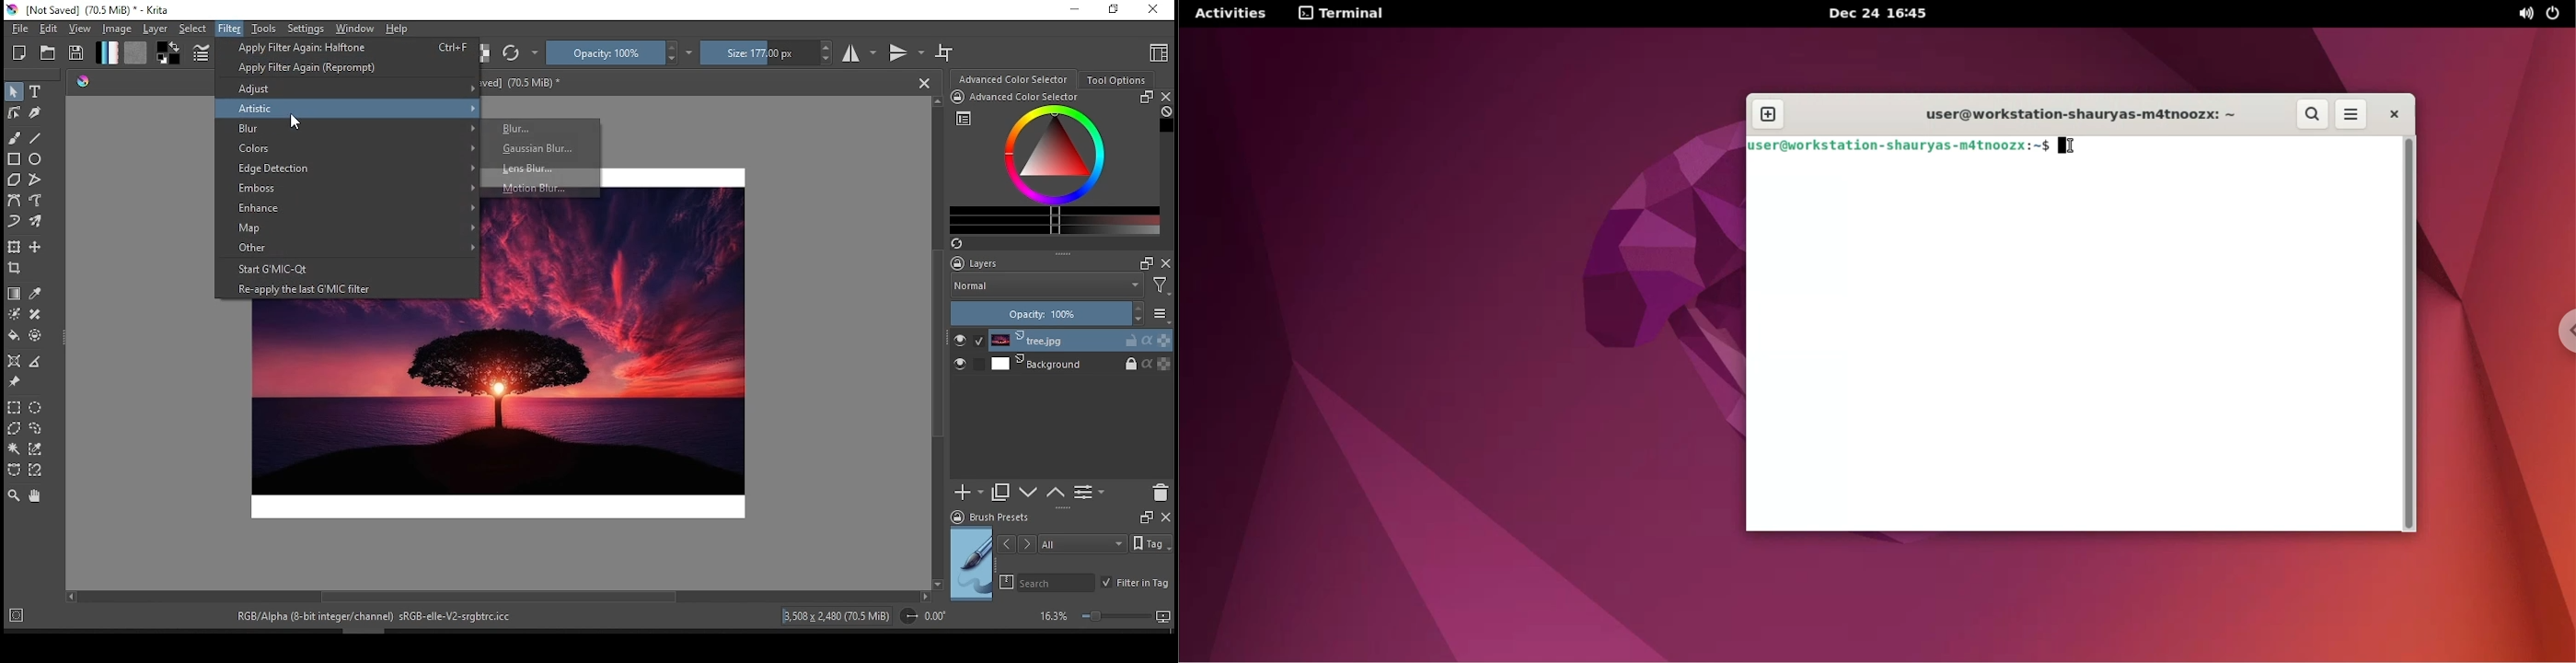  What do you see at coordinates (16, 471) in the screenshot?
I see `bezier curve selection tool` at bounding box center [16, 471].